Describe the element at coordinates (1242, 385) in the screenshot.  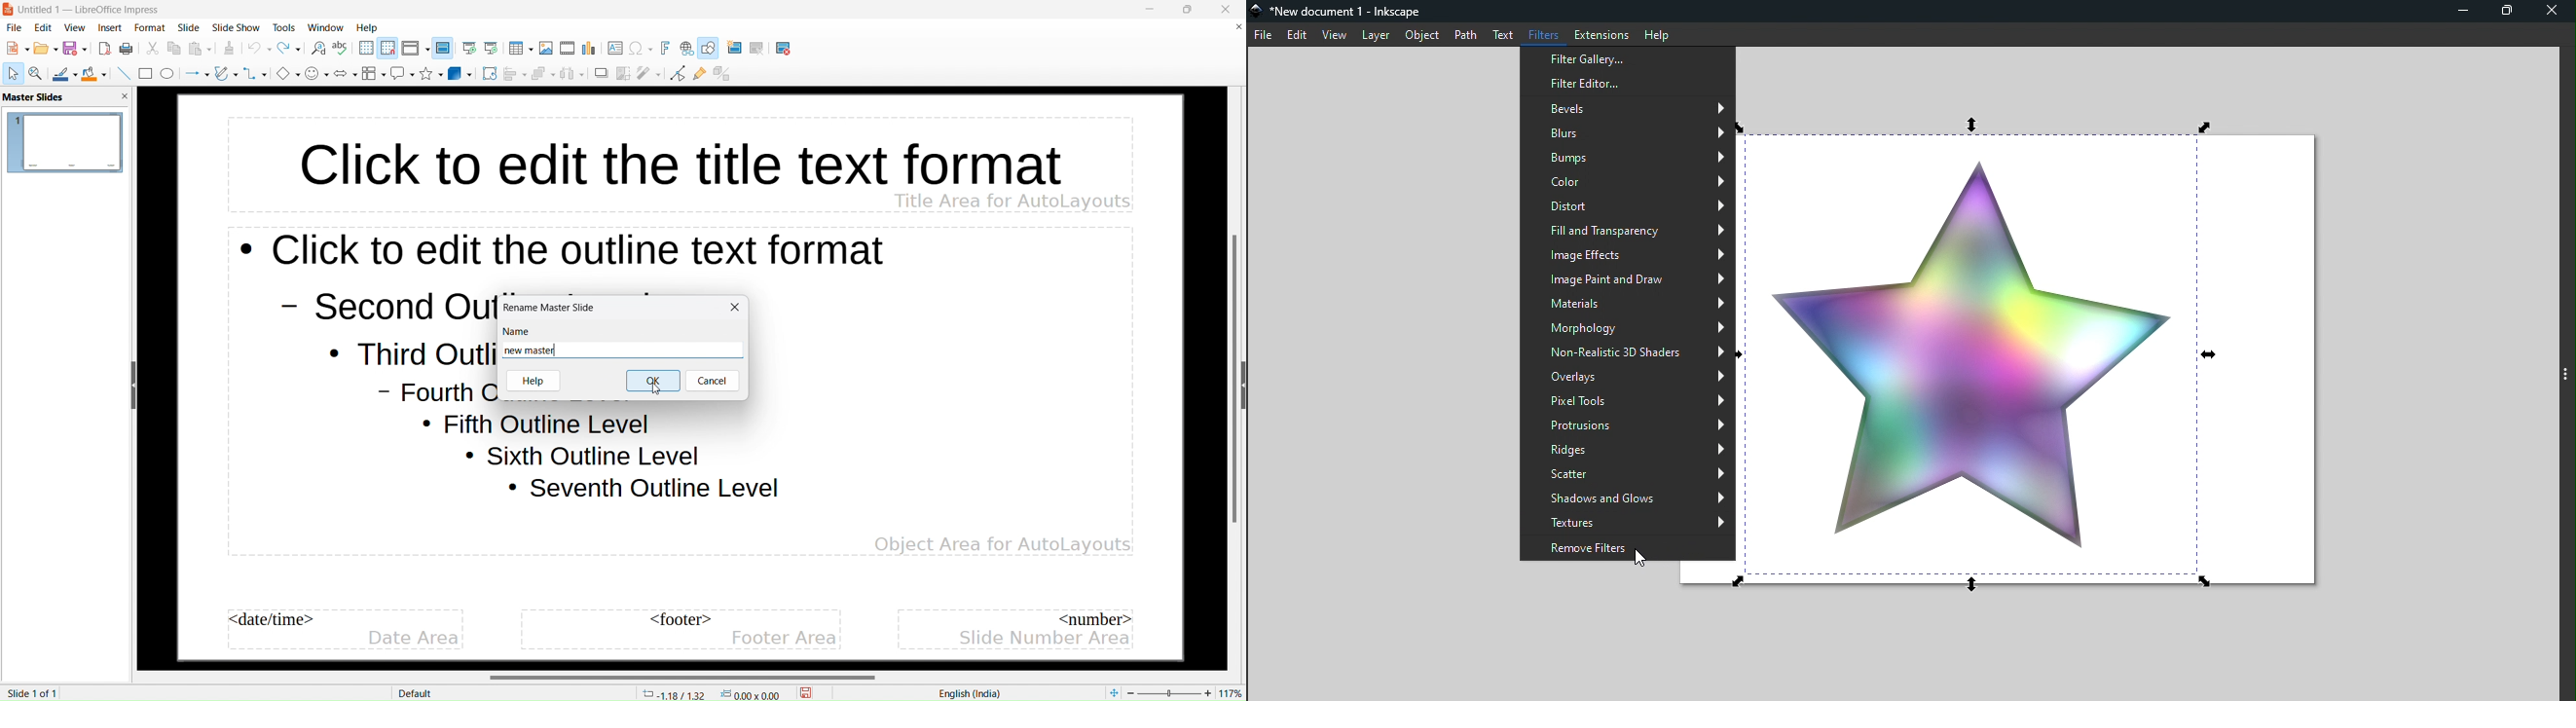
I see `expand` at that location.